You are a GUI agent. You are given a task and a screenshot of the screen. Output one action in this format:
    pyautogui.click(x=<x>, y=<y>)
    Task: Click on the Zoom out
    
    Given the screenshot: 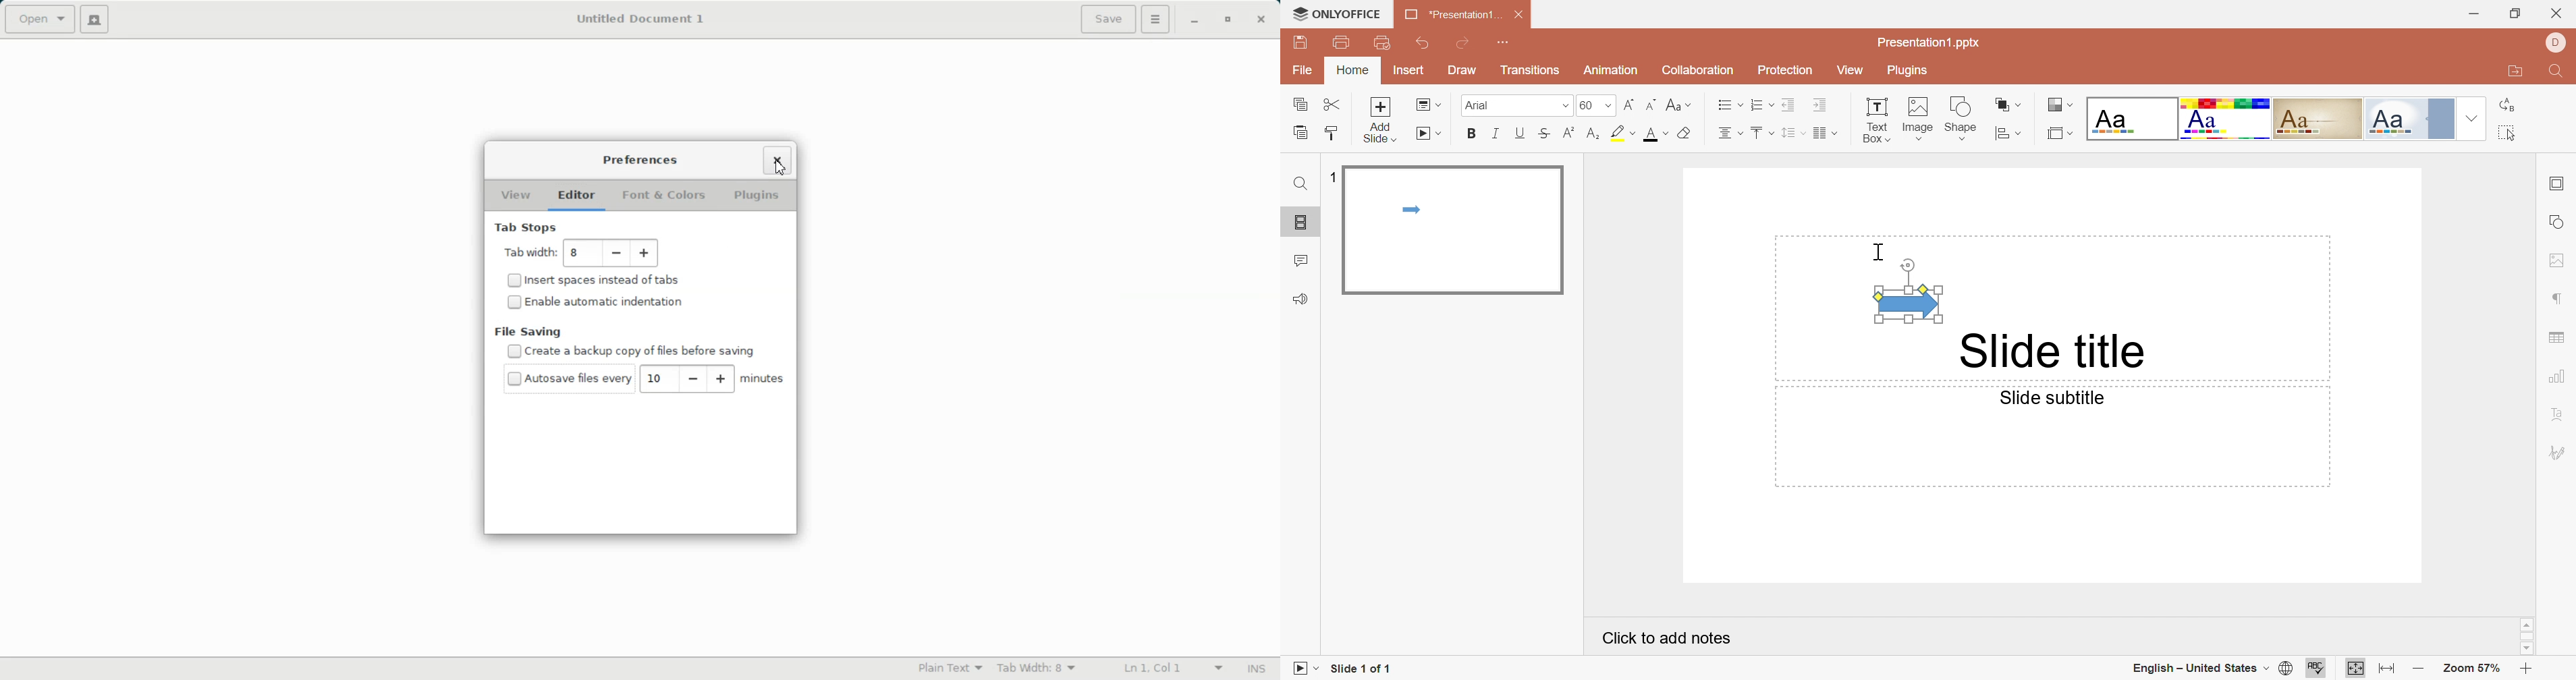 What is the action you would take?
    pyautogui.click(x=2418, y=669)
    